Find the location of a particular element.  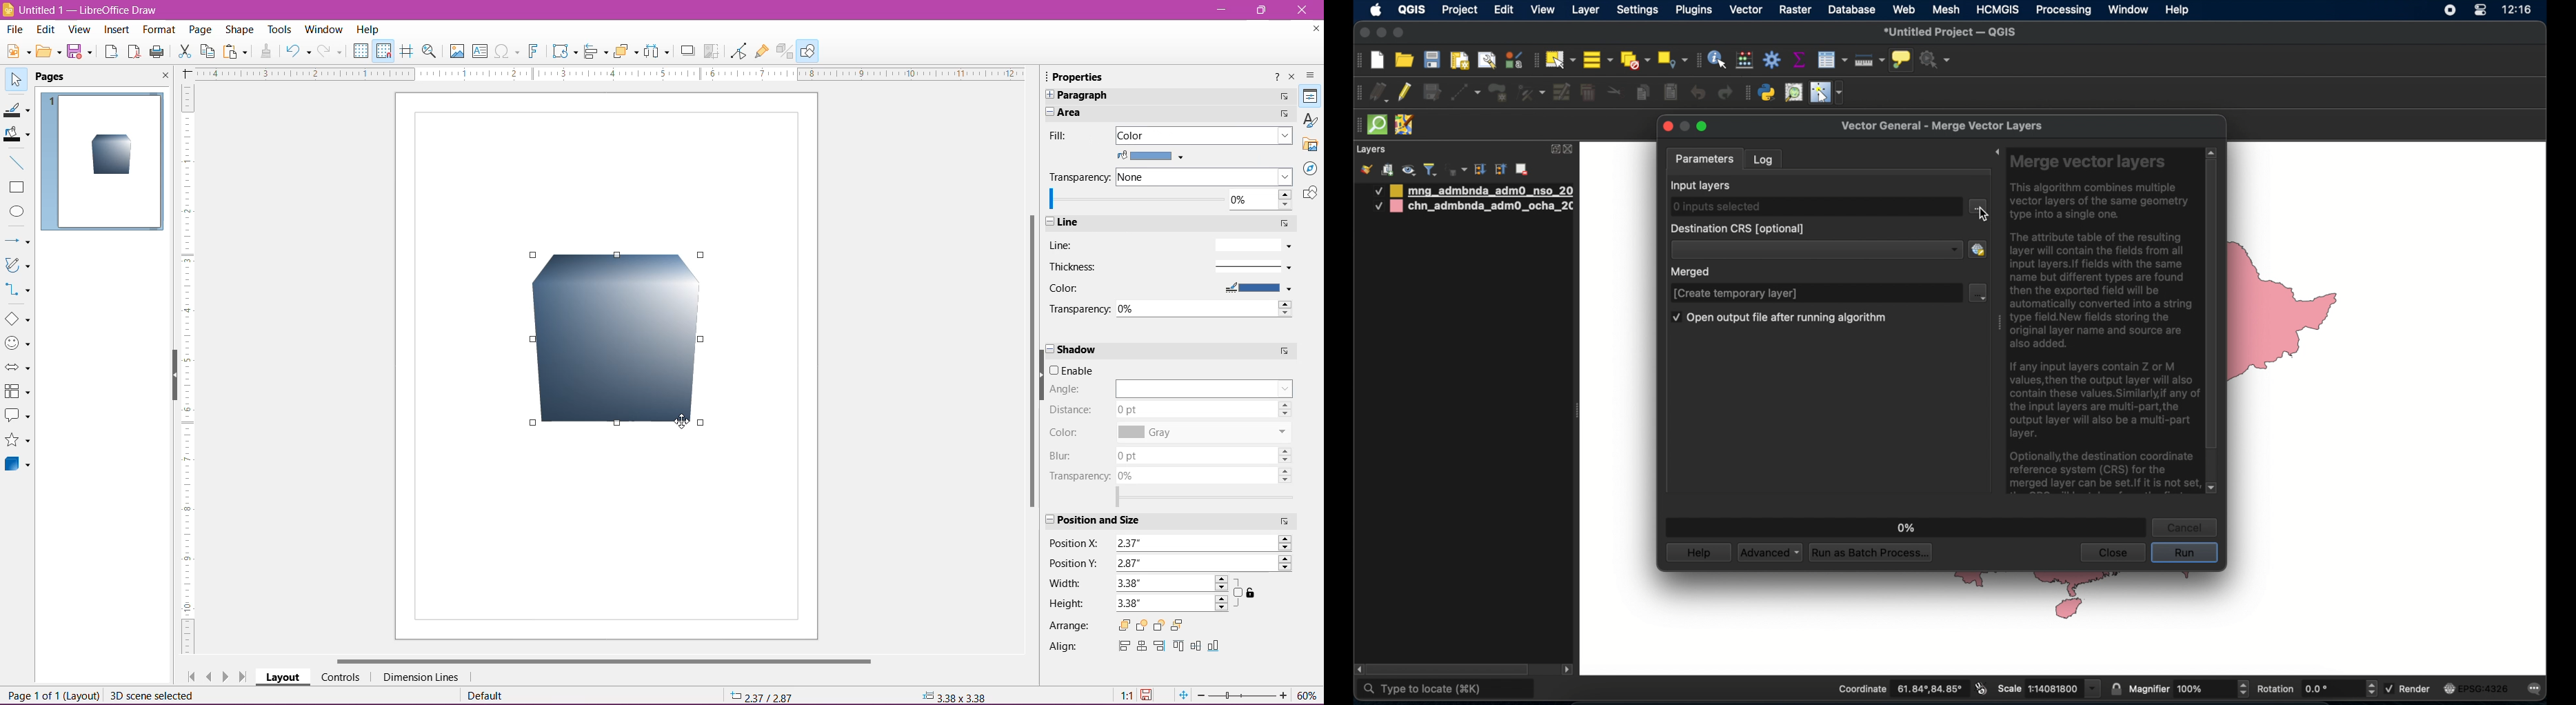

More Options is located at coordinates (1282, 351).